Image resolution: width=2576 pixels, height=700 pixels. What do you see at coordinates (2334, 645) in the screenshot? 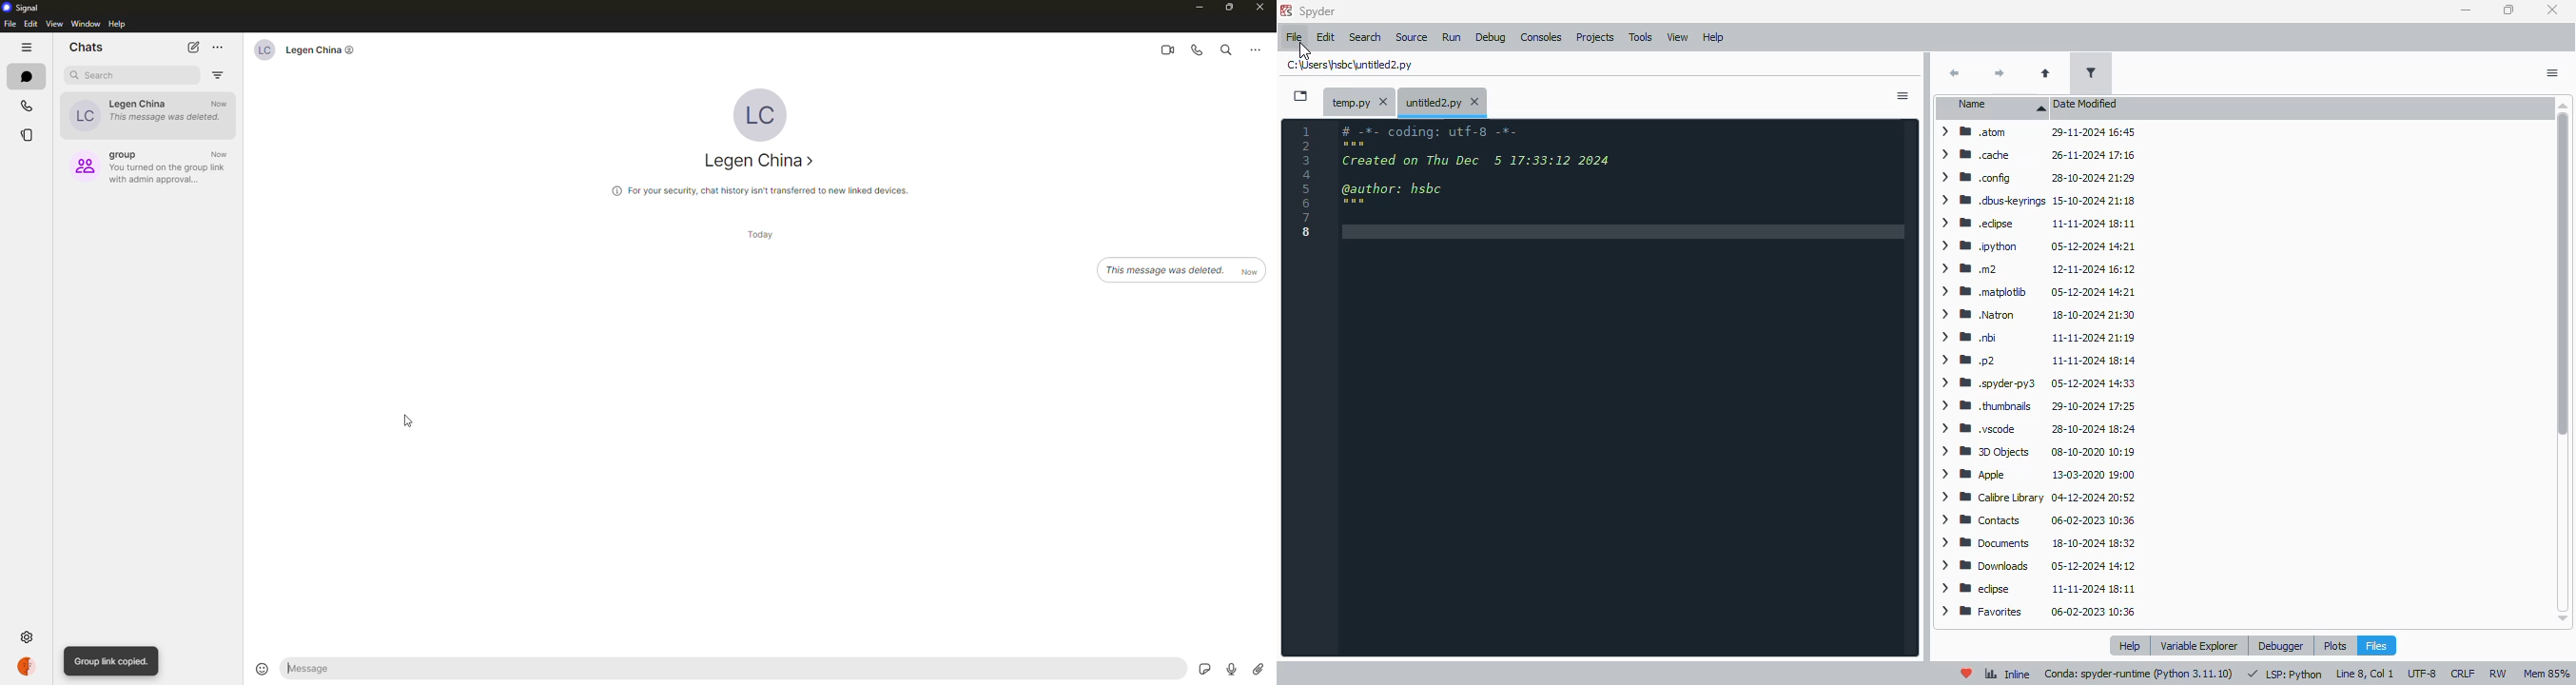
I see `plots` at bounding box center [2334, 645].